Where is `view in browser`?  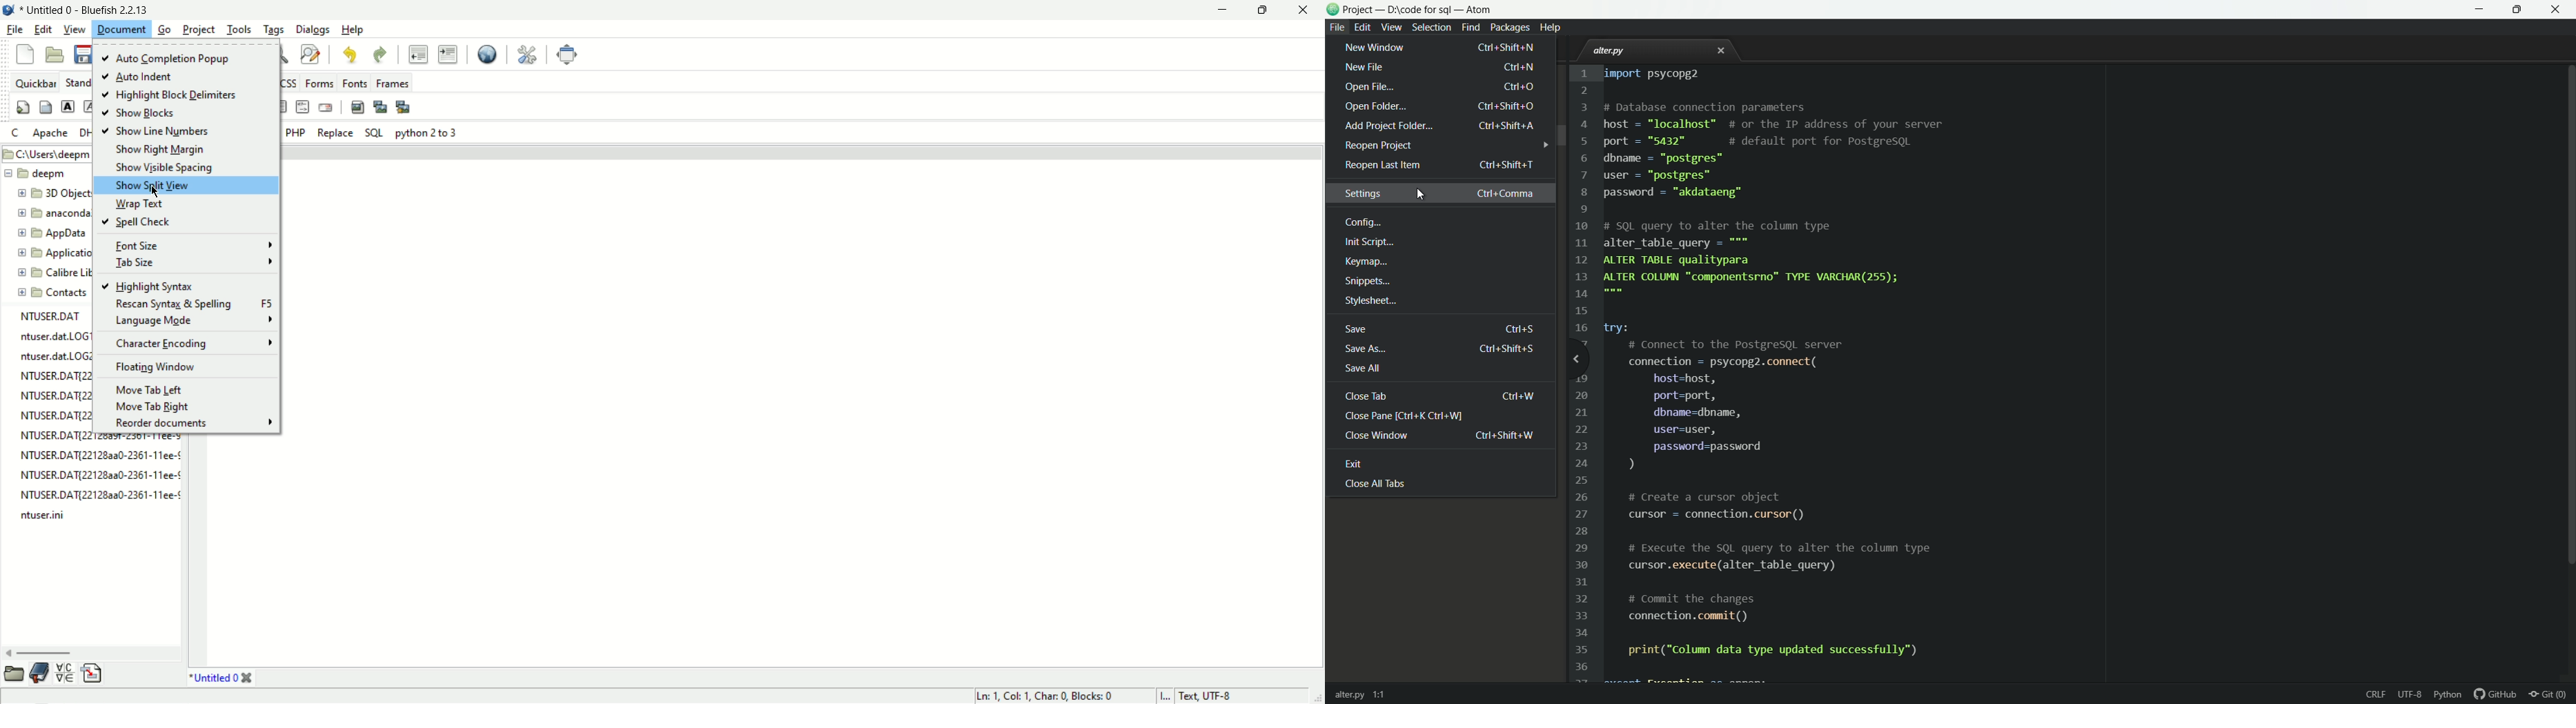
view in browser is located at coordinates (487, 55).